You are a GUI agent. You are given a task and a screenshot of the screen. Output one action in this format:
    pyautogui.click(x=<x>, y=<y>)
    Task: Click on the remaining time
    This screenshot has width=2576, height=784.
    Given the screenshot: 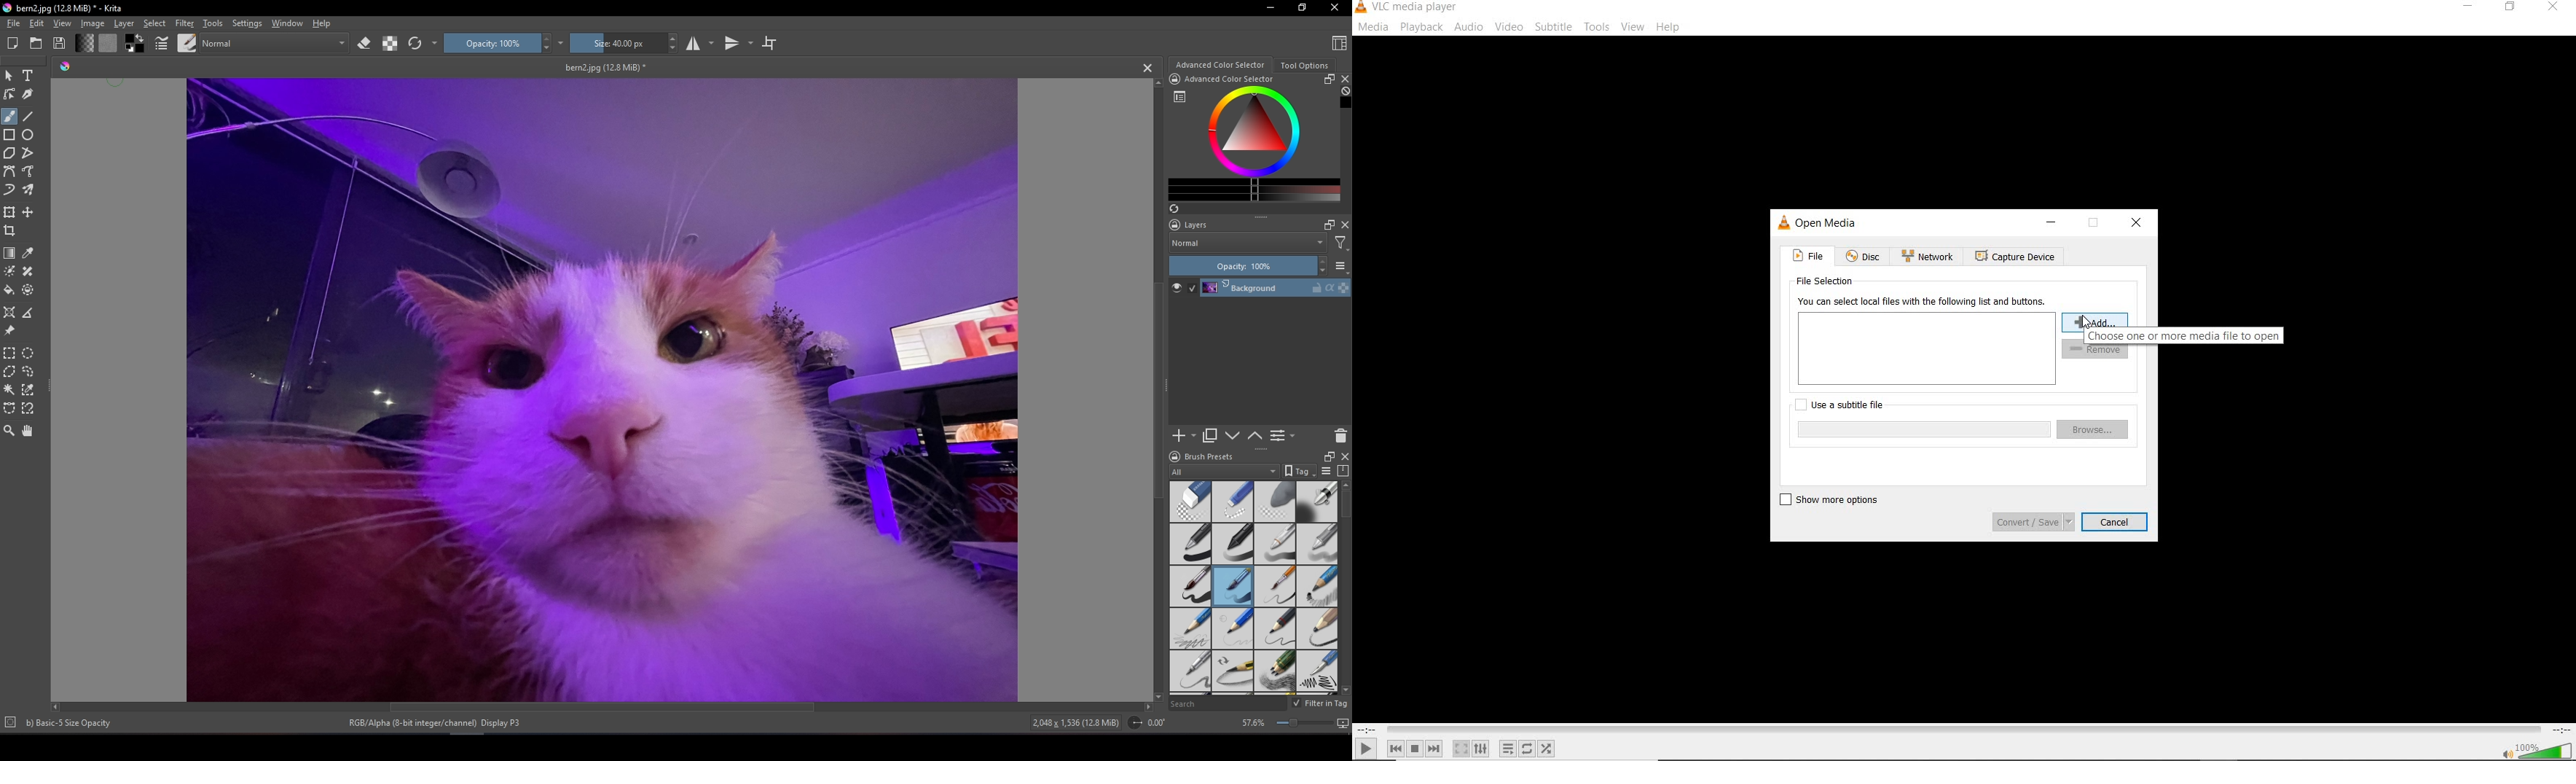 What is the action you would take?
    pyautogui.click(x=2560, y=730)
    